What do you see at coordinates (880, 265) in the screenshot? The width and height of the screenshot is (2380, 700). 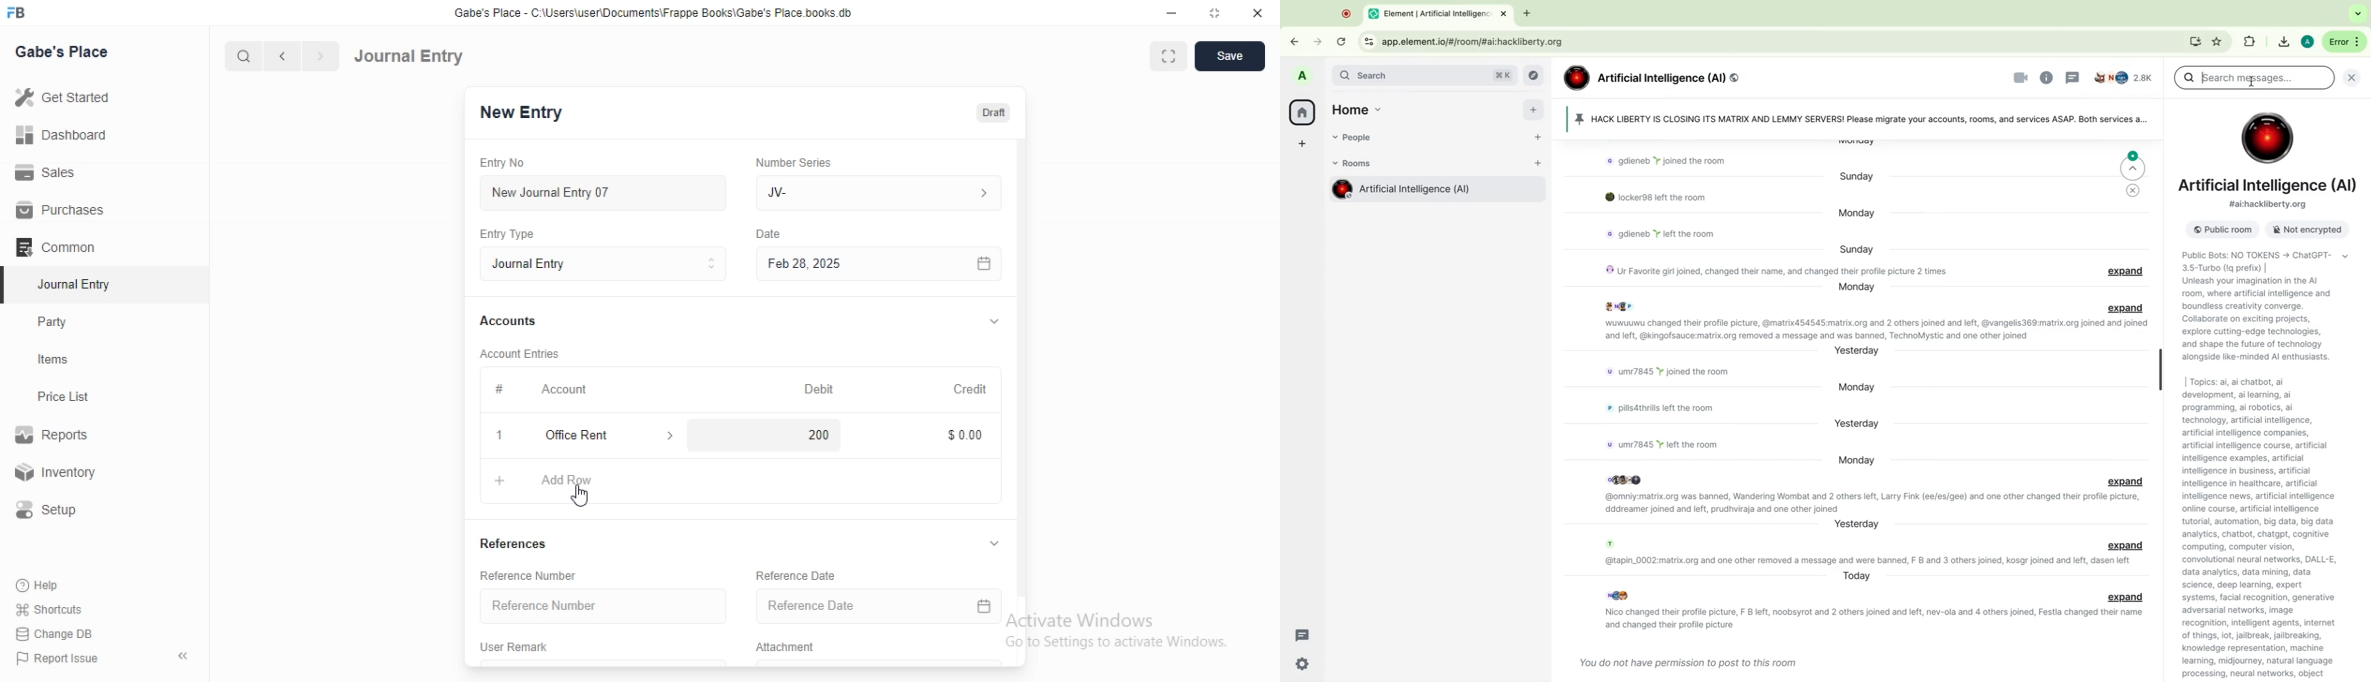 I see `Feb 28, 2025` at bounding box center [880, 265].